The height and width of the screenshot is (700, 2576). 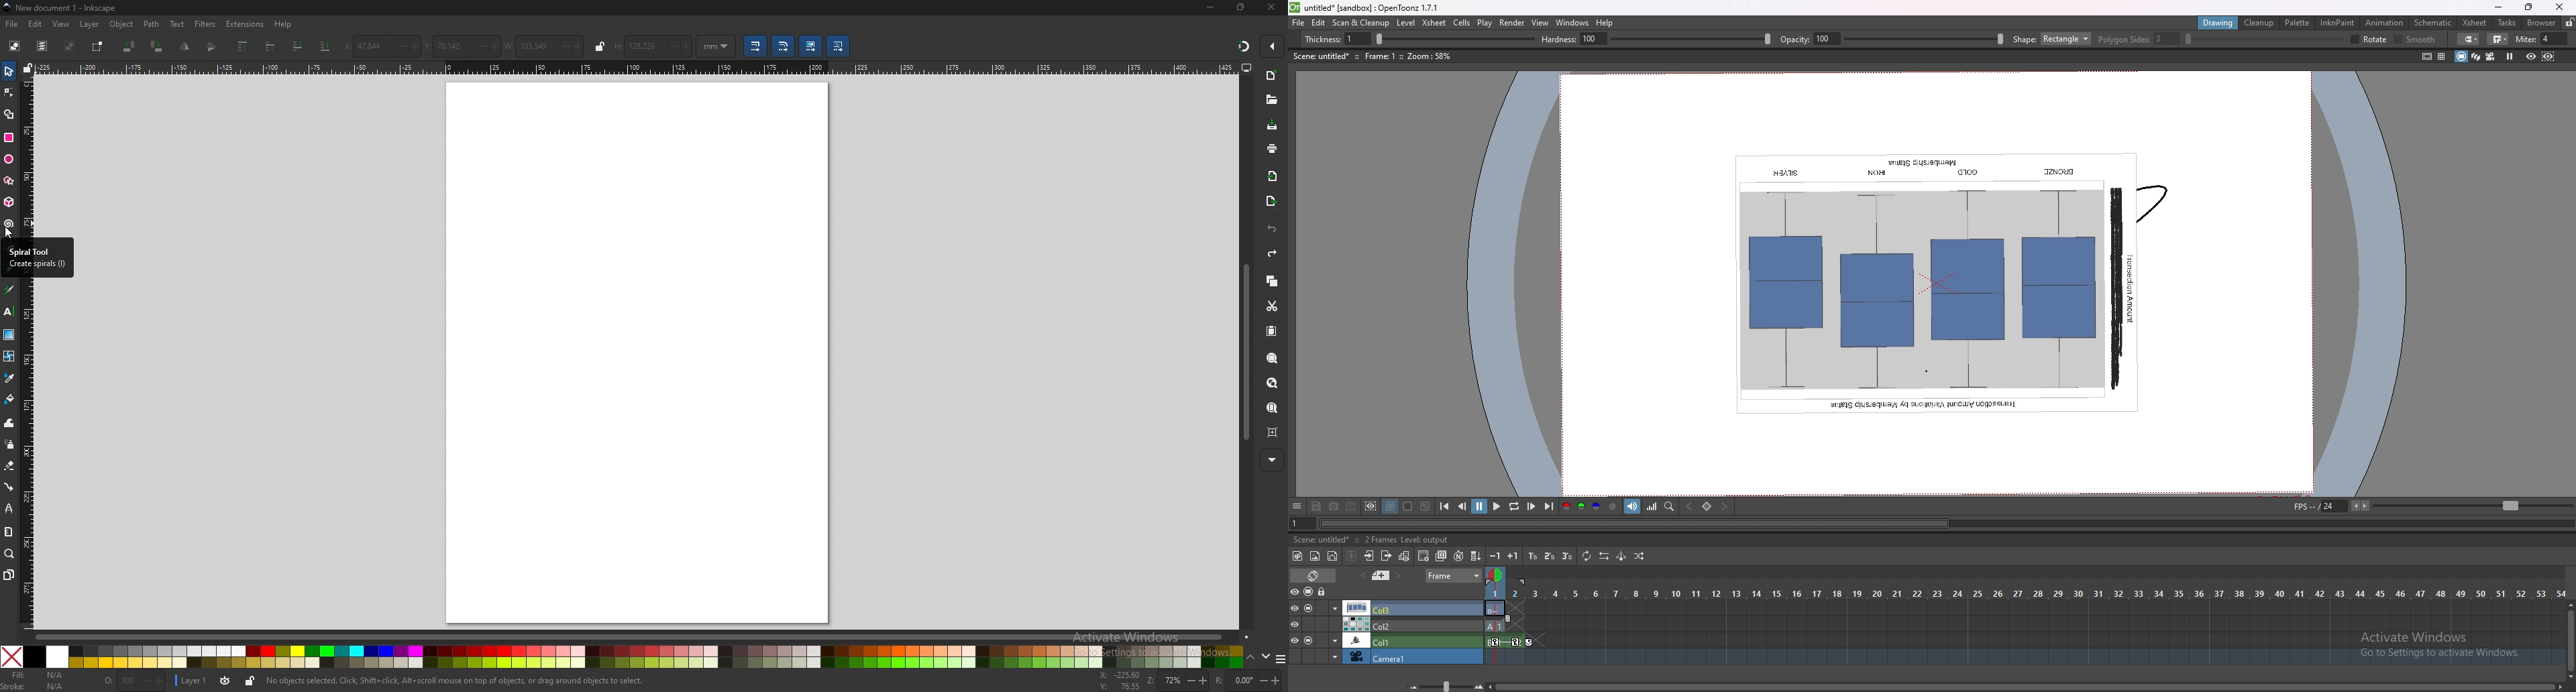 I want to click on connector, so click(x=9, y=487).